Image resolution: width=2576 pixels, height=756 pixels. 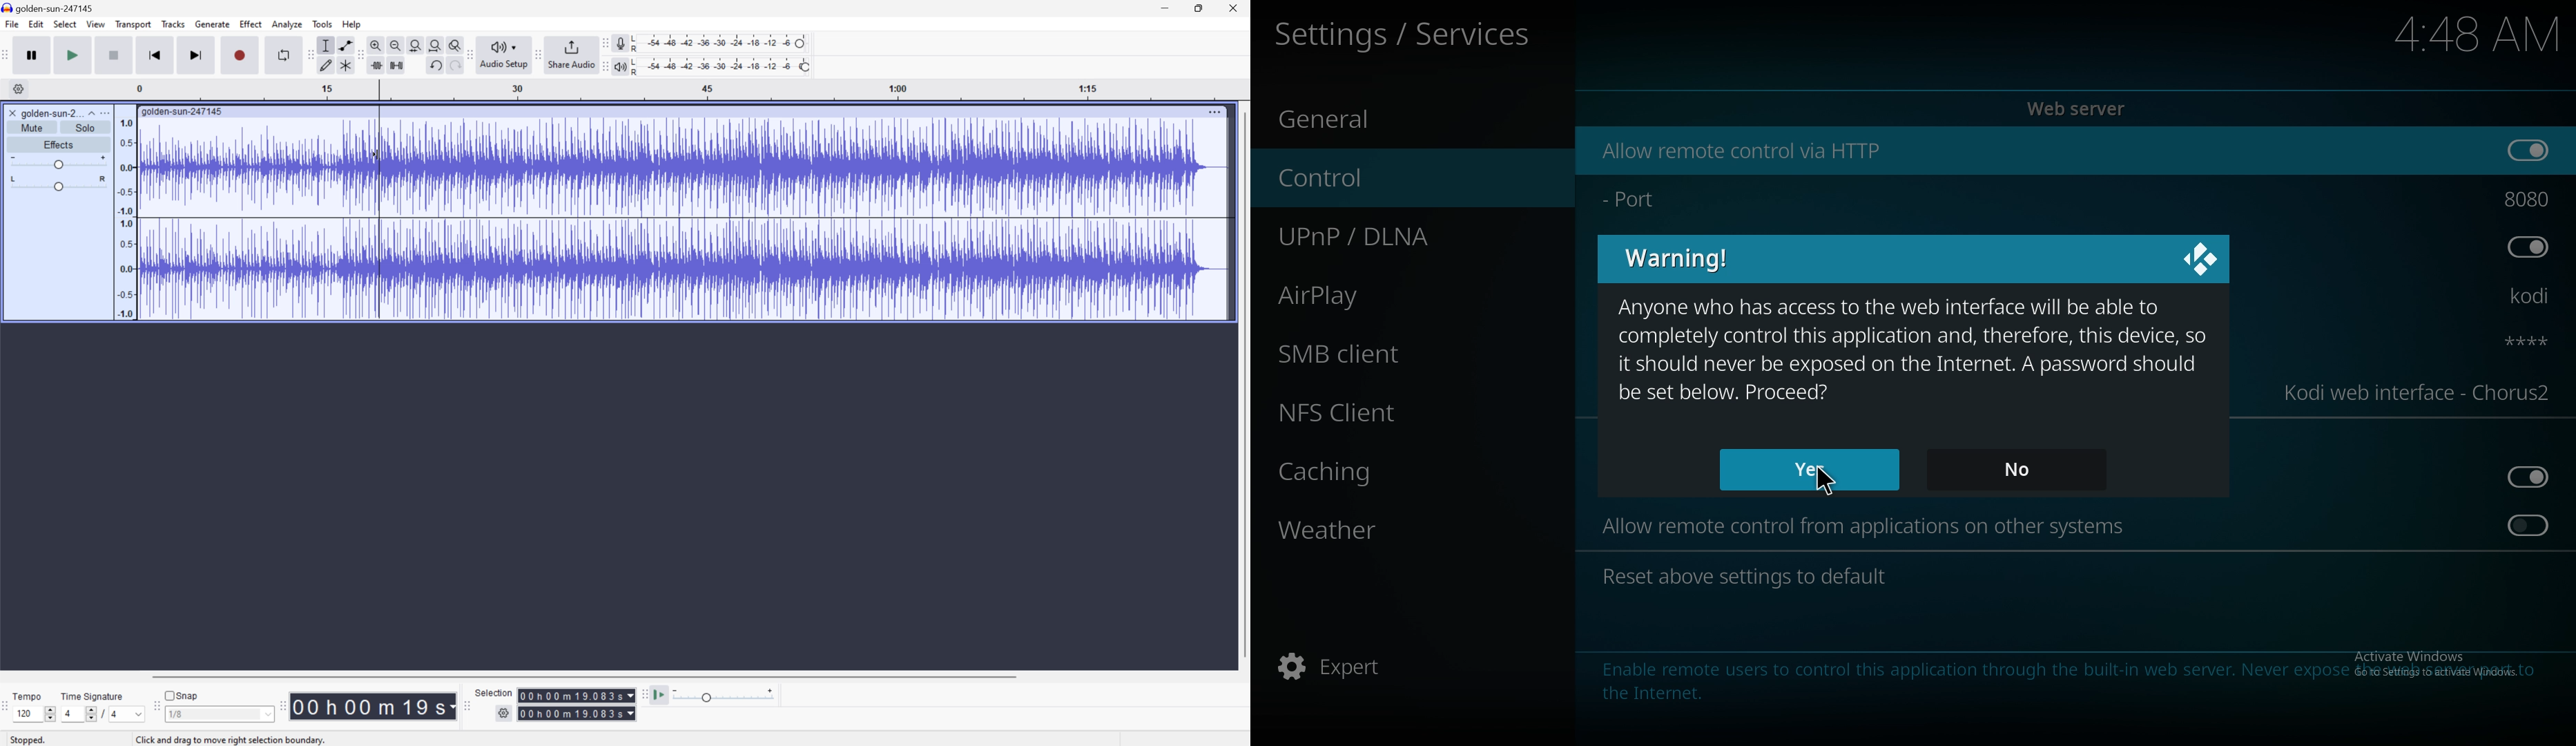 I want to click on Playback speed: 100%, so click(x=723, y=65).